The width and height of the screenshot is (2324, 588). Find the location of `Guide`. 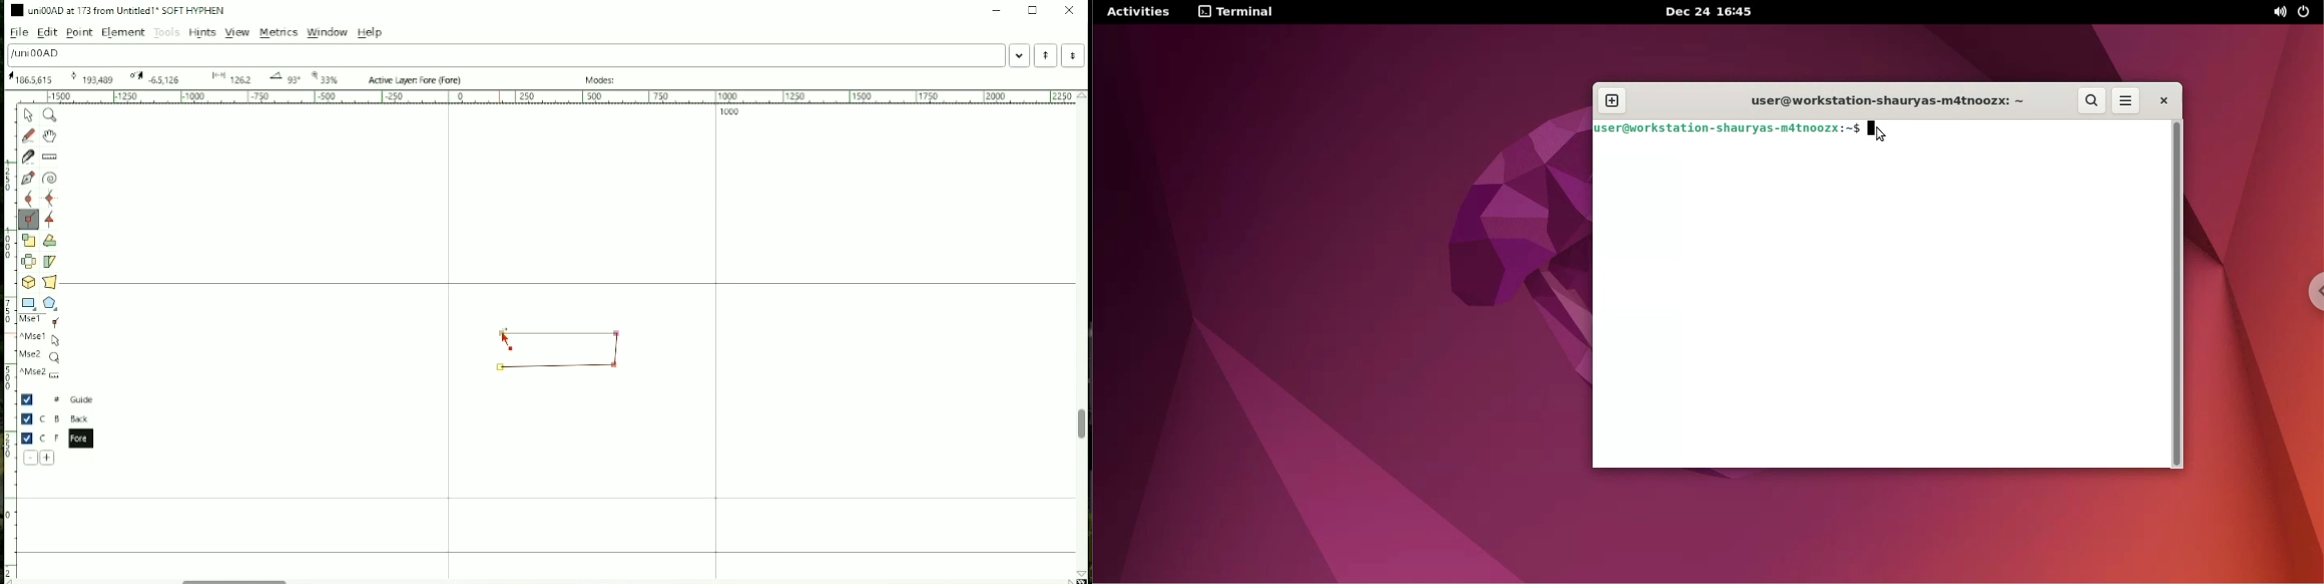

Guide is located at coordinates (59, 400).